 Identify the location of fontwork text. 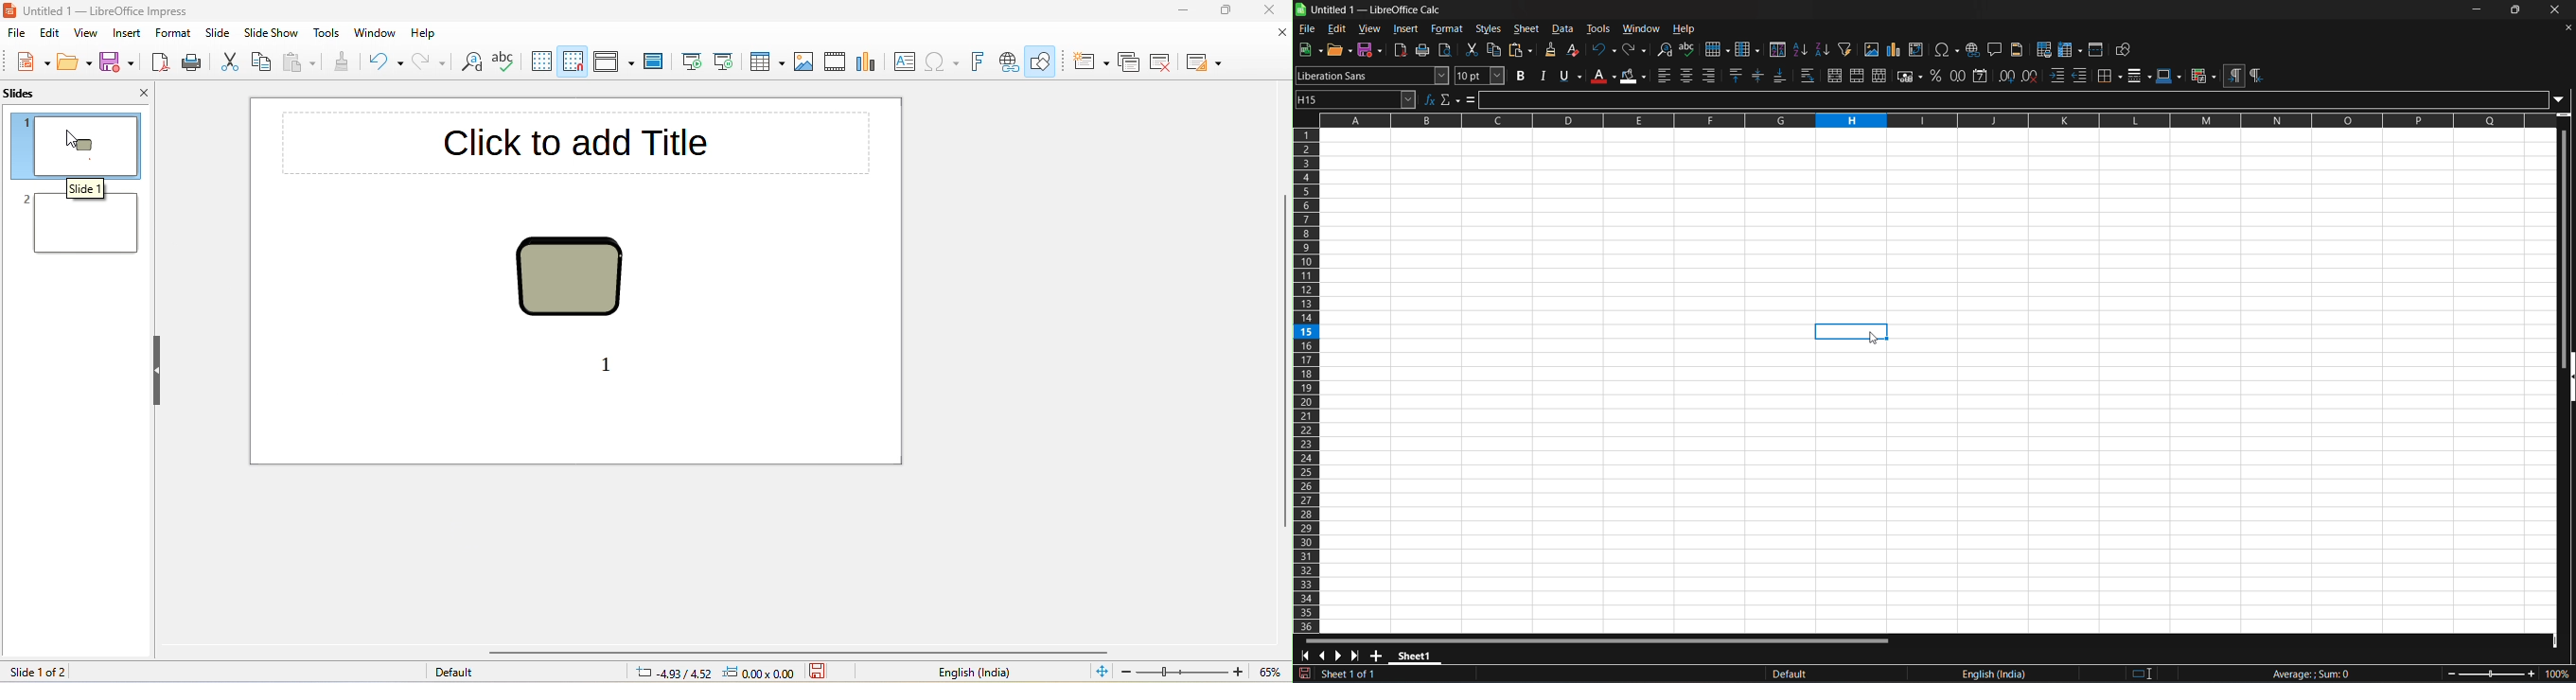
(977, 63).